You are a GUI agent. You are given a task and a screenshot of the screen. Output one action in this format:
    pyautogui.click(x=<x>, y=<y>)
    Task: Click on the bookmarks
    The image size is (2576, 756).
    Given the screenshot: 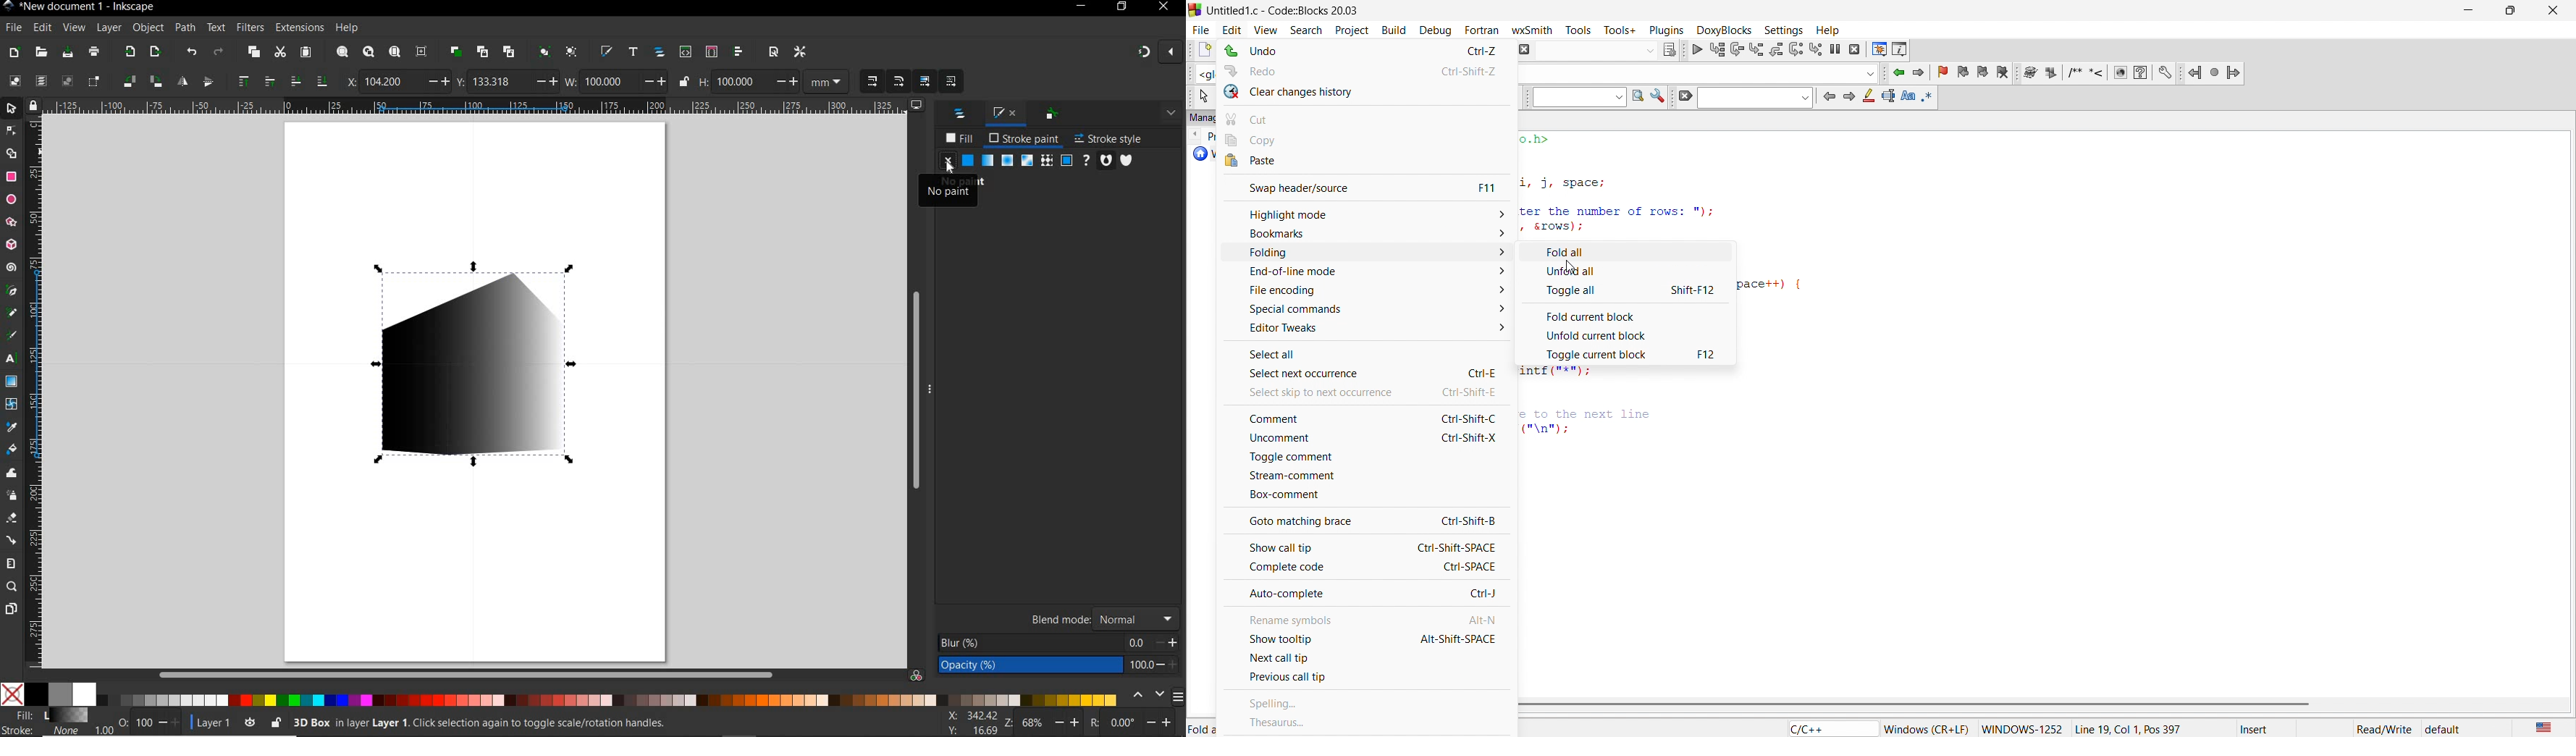 What is the action you would take?
    pyautogui.click(x=1363, y=234)
    